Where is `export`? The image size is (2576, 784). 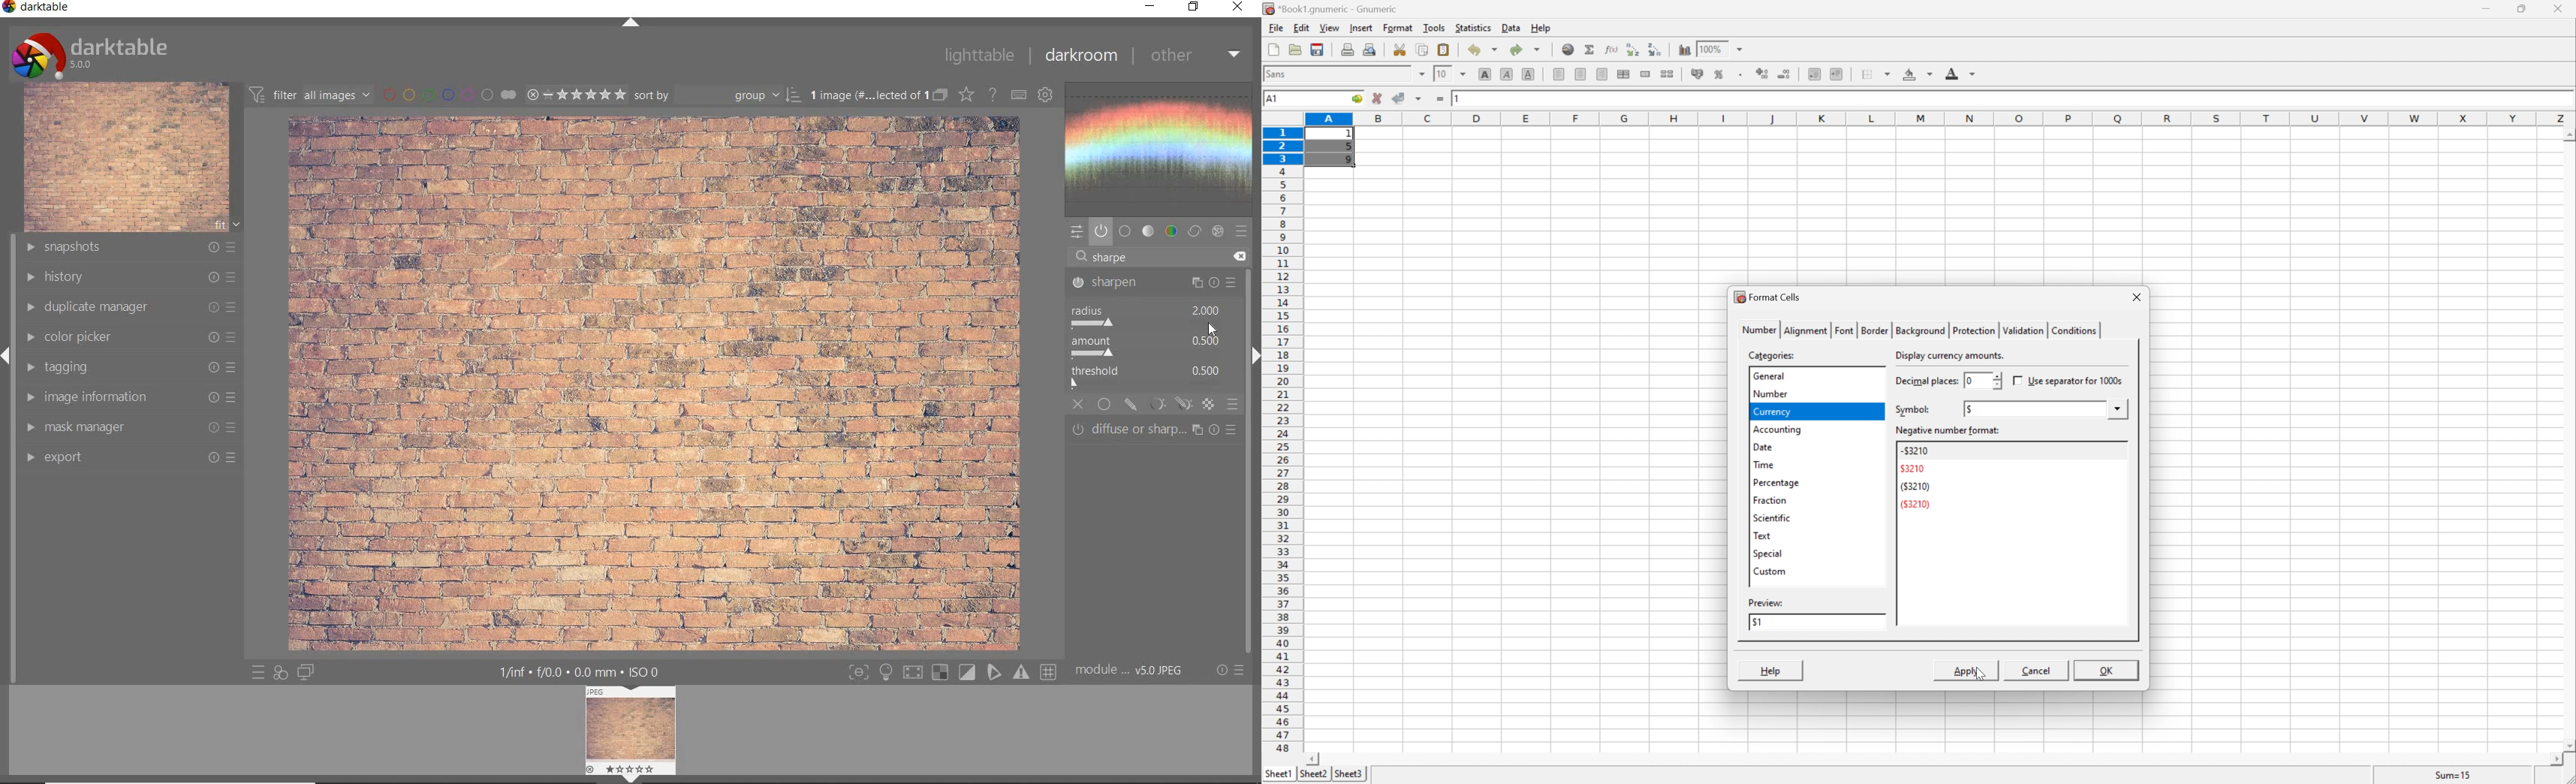
export is located at coordinates (130, 460).